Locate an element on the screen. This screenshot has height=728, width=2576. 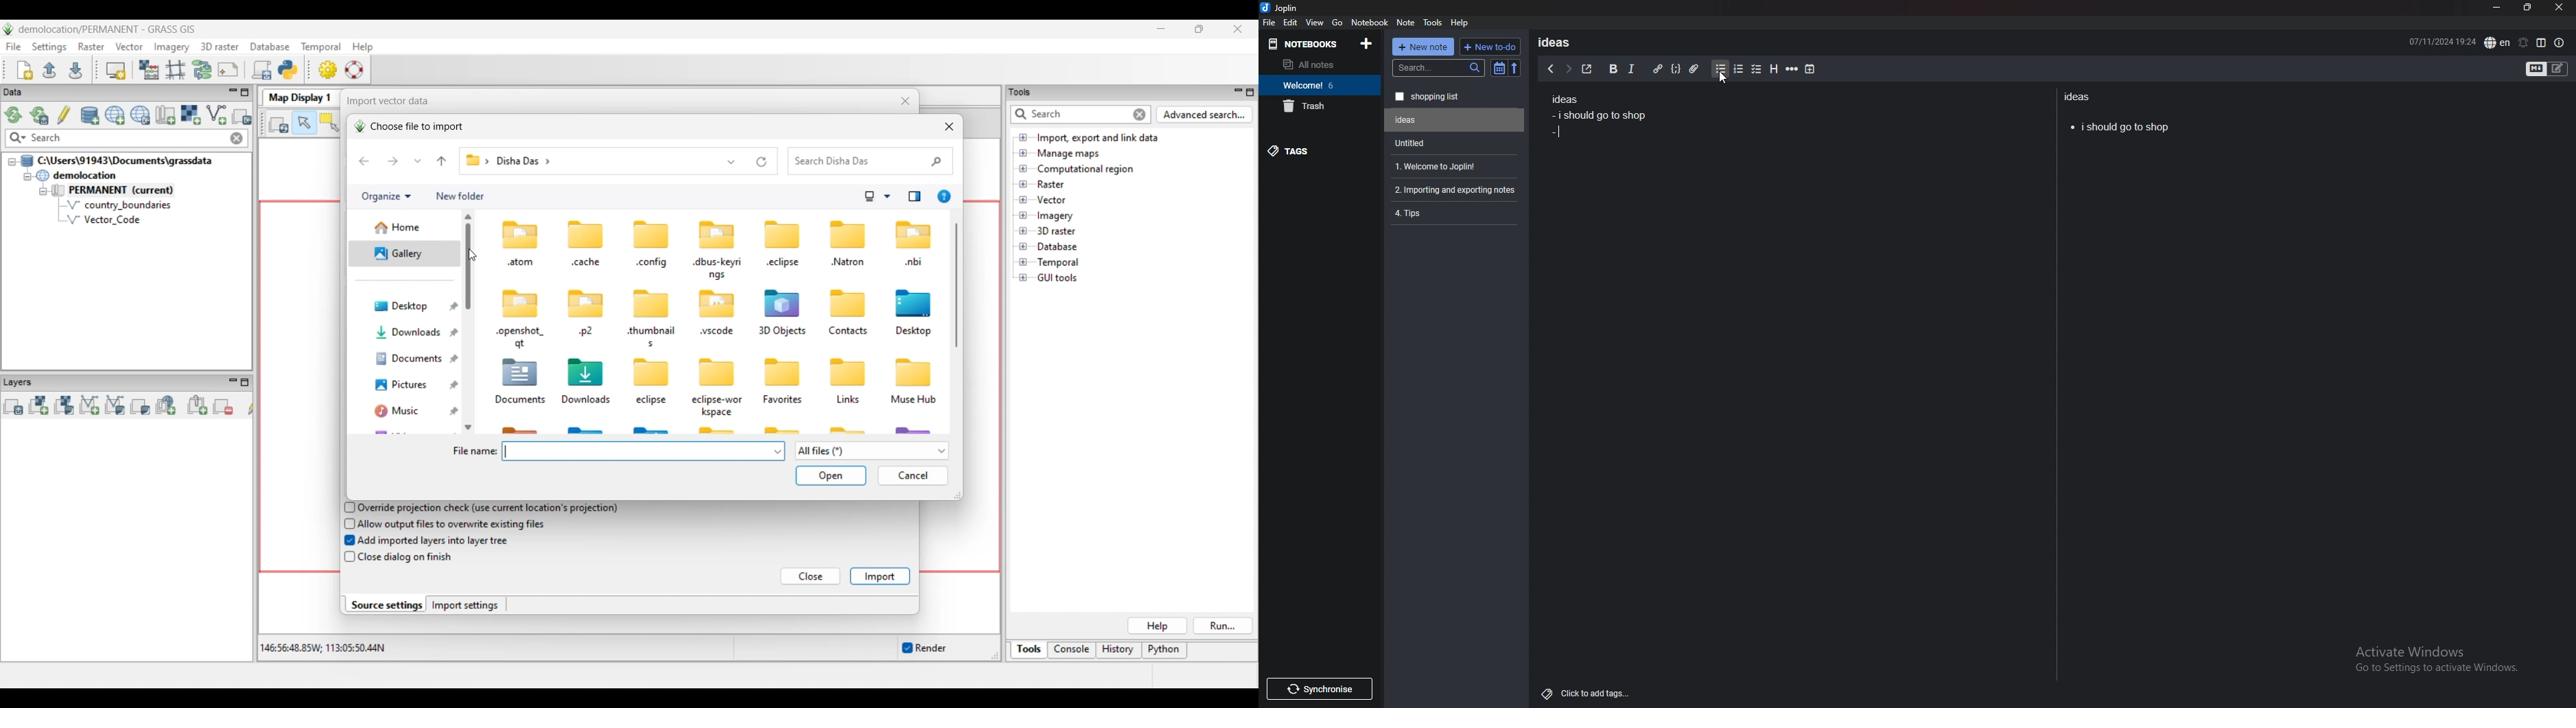
i should go to shop is located at coordinates (1602, 117).